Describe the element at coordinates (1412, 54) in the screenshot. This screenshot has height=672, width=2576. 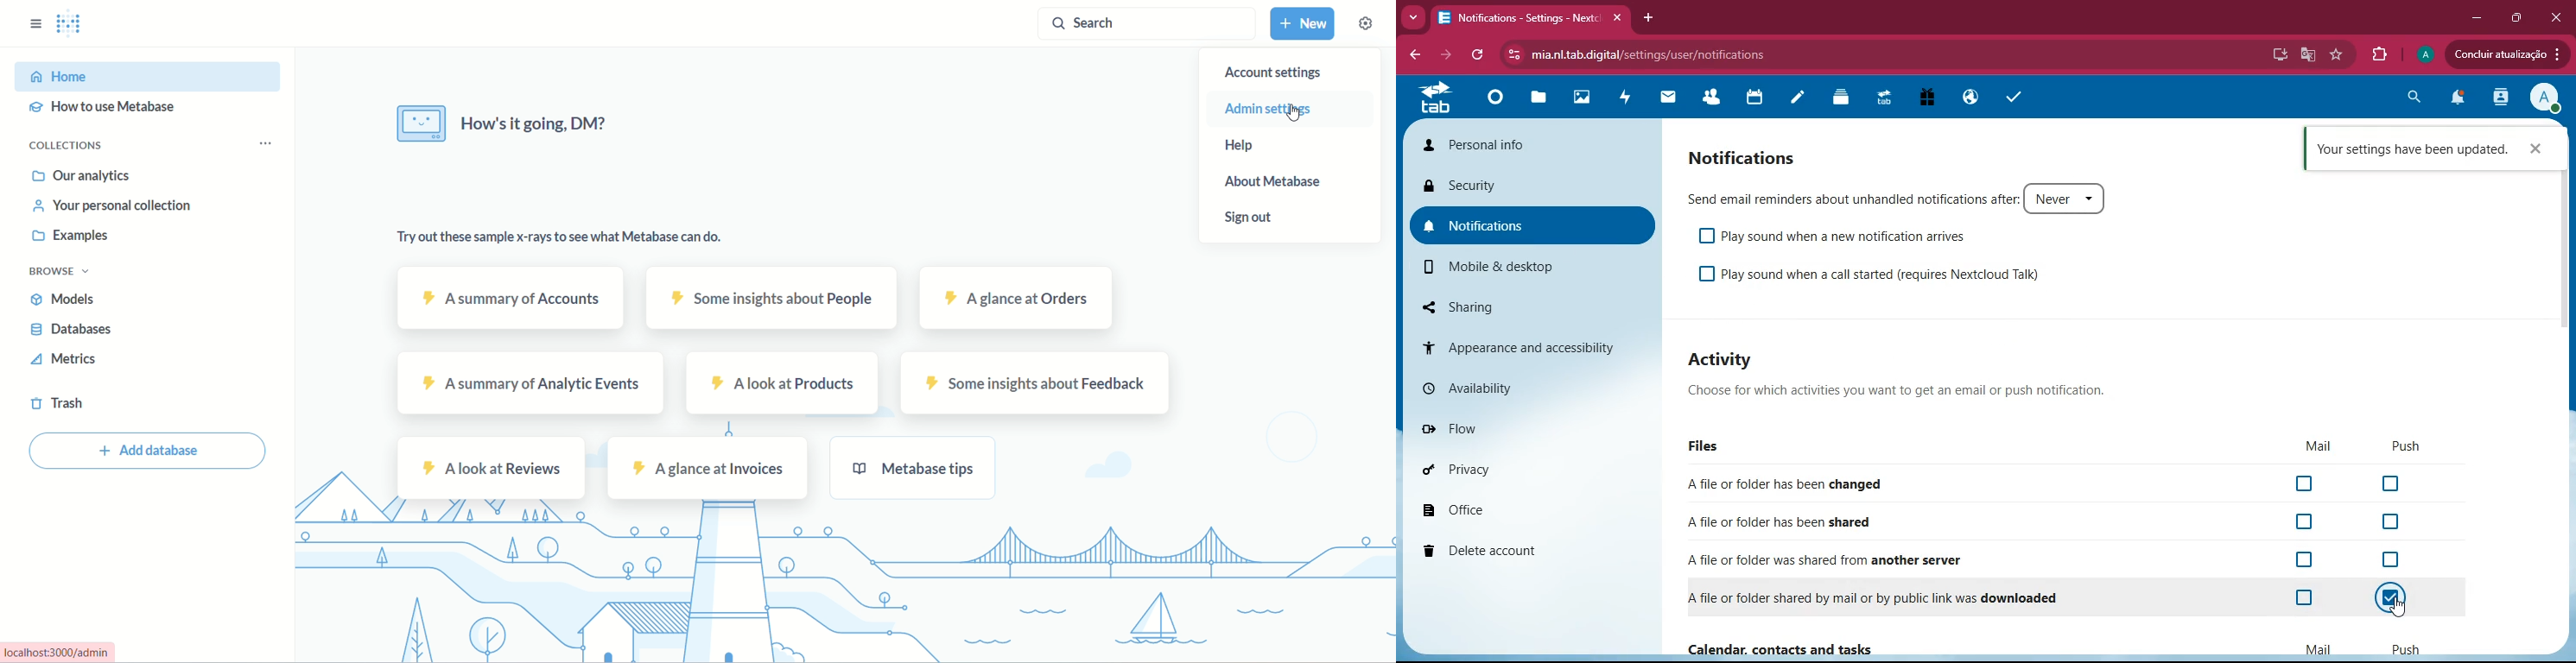
I see `back` at that location.